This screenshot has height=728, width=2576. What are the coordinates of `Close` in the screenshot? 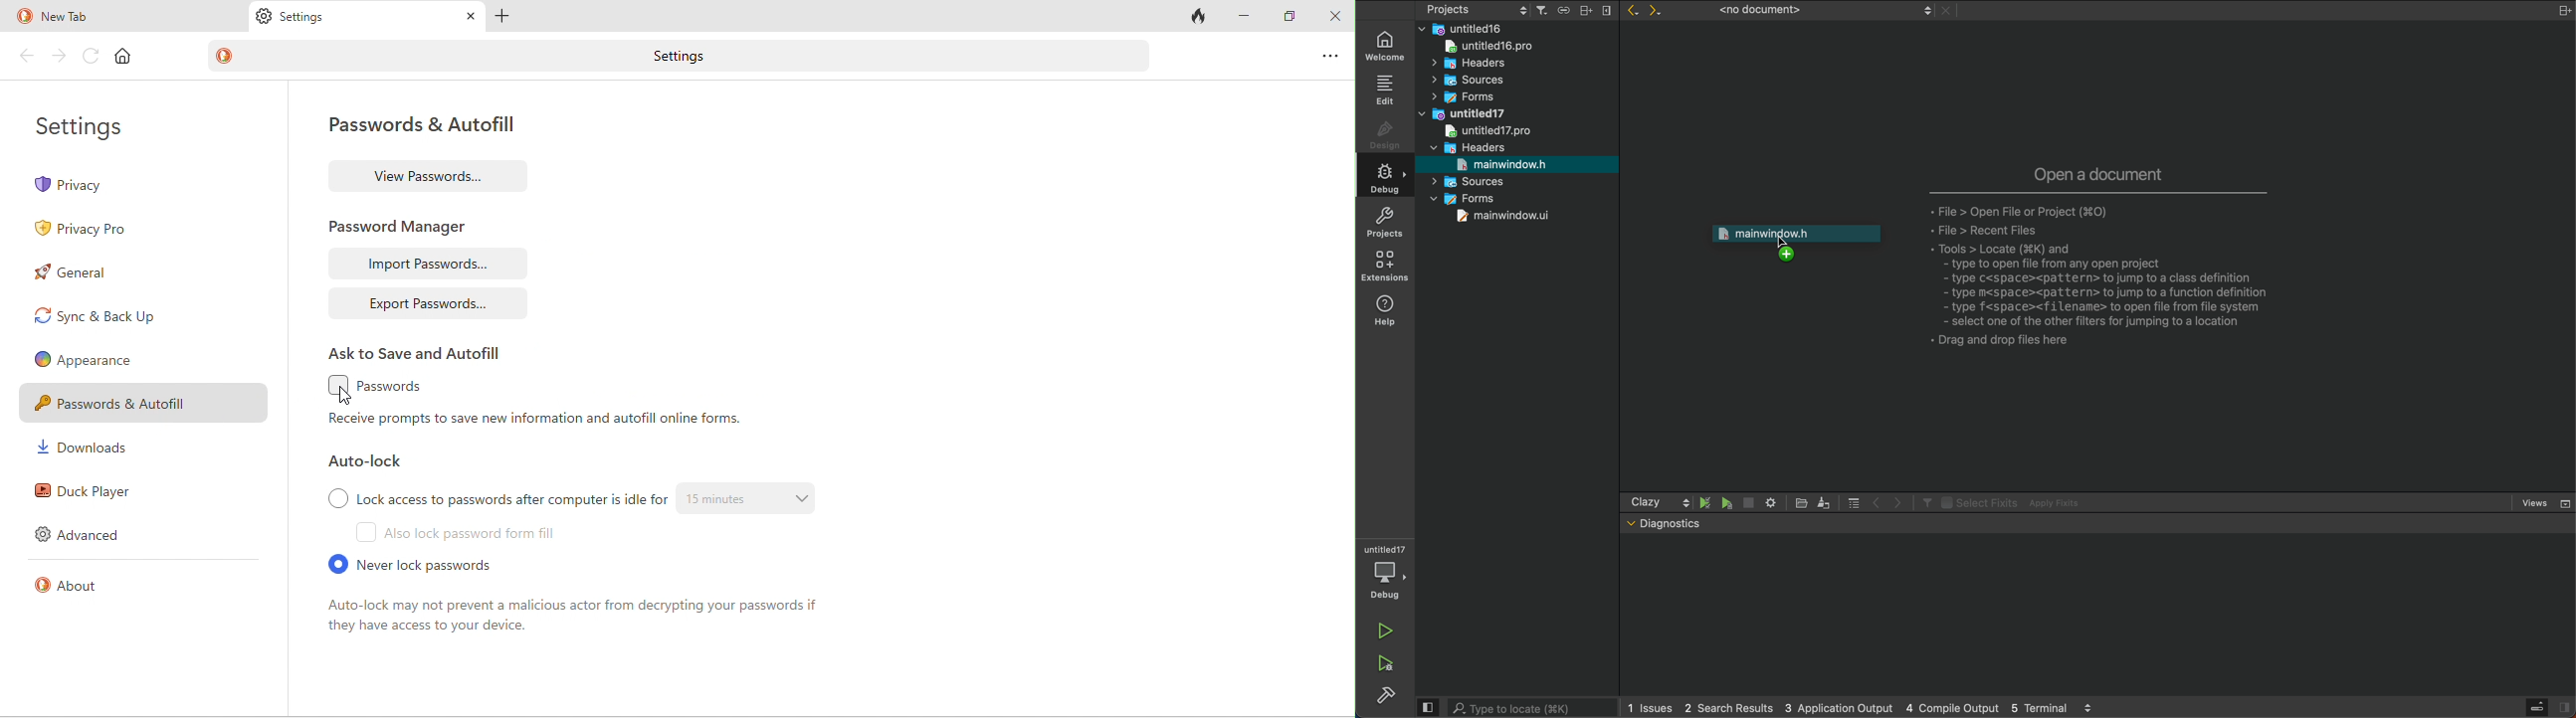 It's located at (1948, 11).